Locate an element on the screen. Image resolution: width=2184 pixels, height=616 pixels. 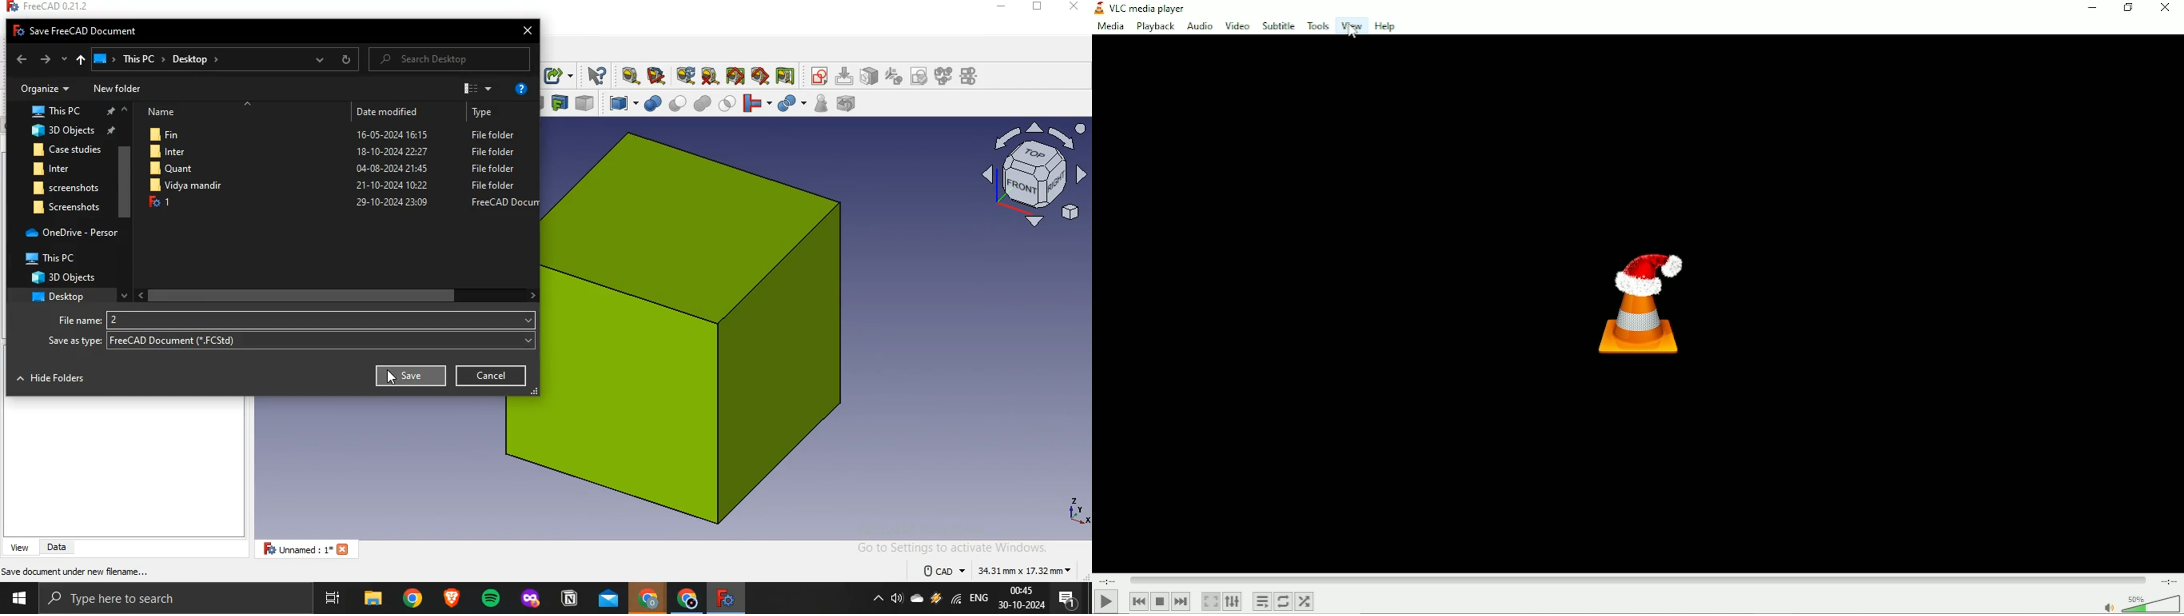
winamp agent is located at coordinates (939, 600).